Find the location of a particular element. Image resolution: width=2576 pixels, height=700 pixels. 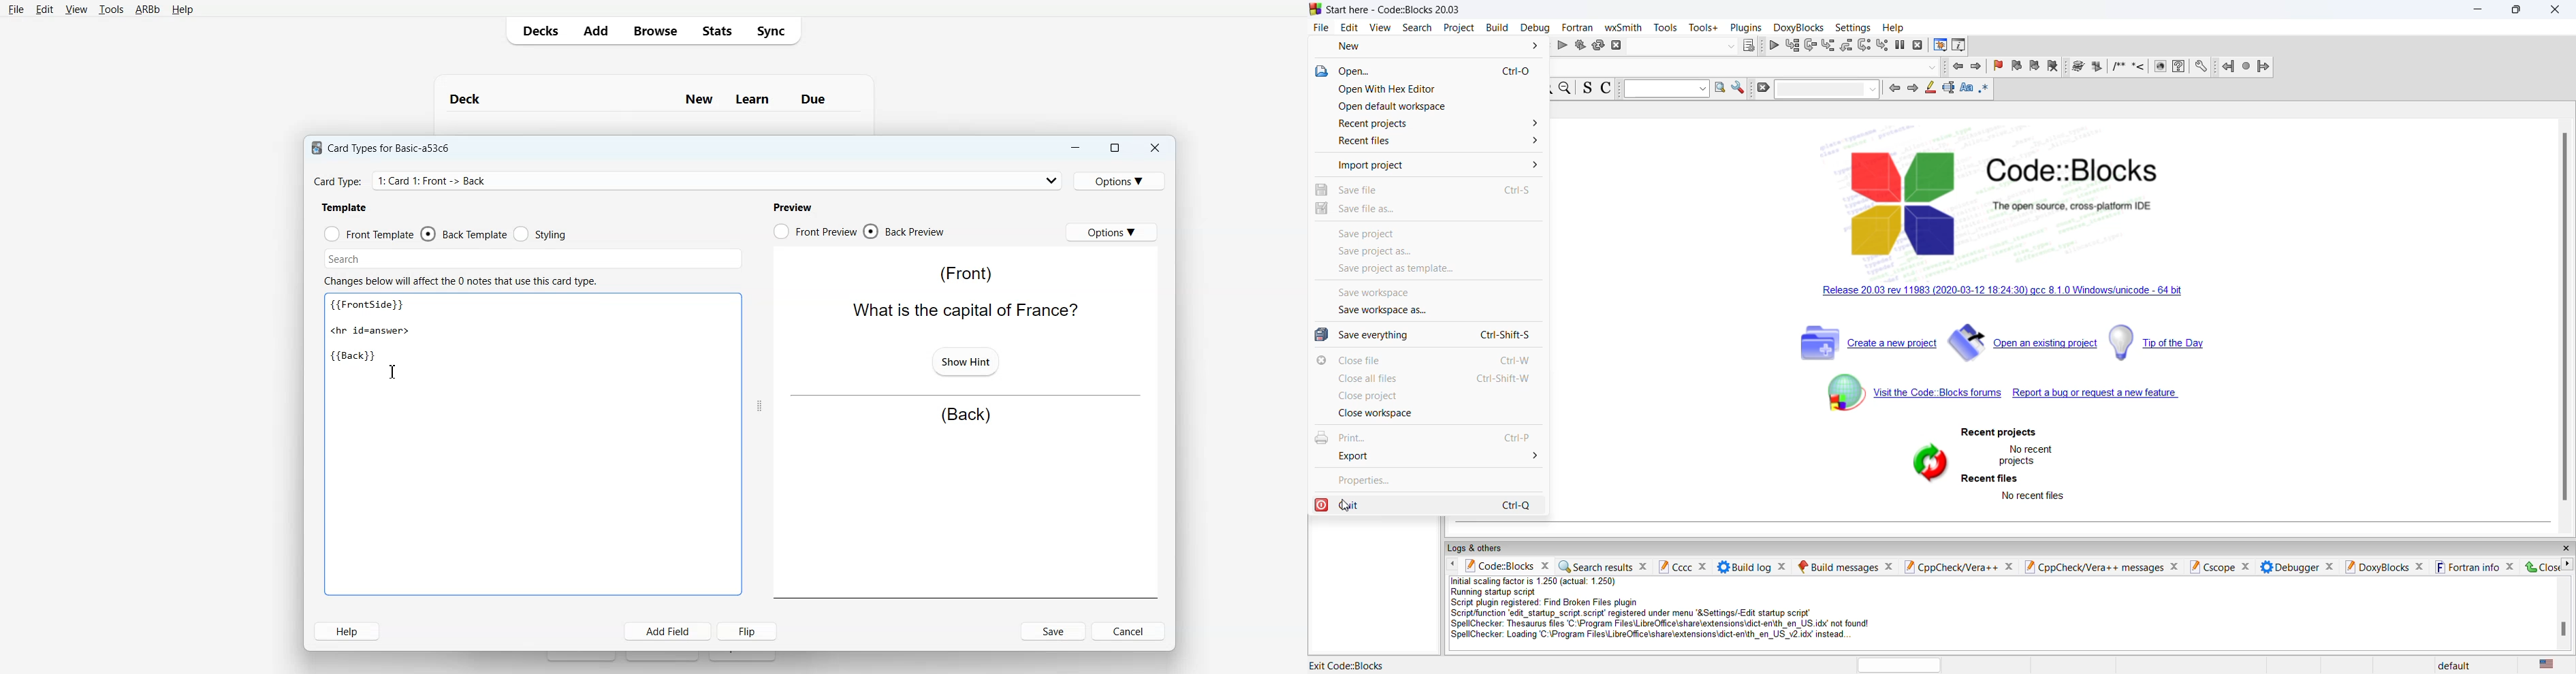

remove bookmark is located at coordinates (2056, 67).